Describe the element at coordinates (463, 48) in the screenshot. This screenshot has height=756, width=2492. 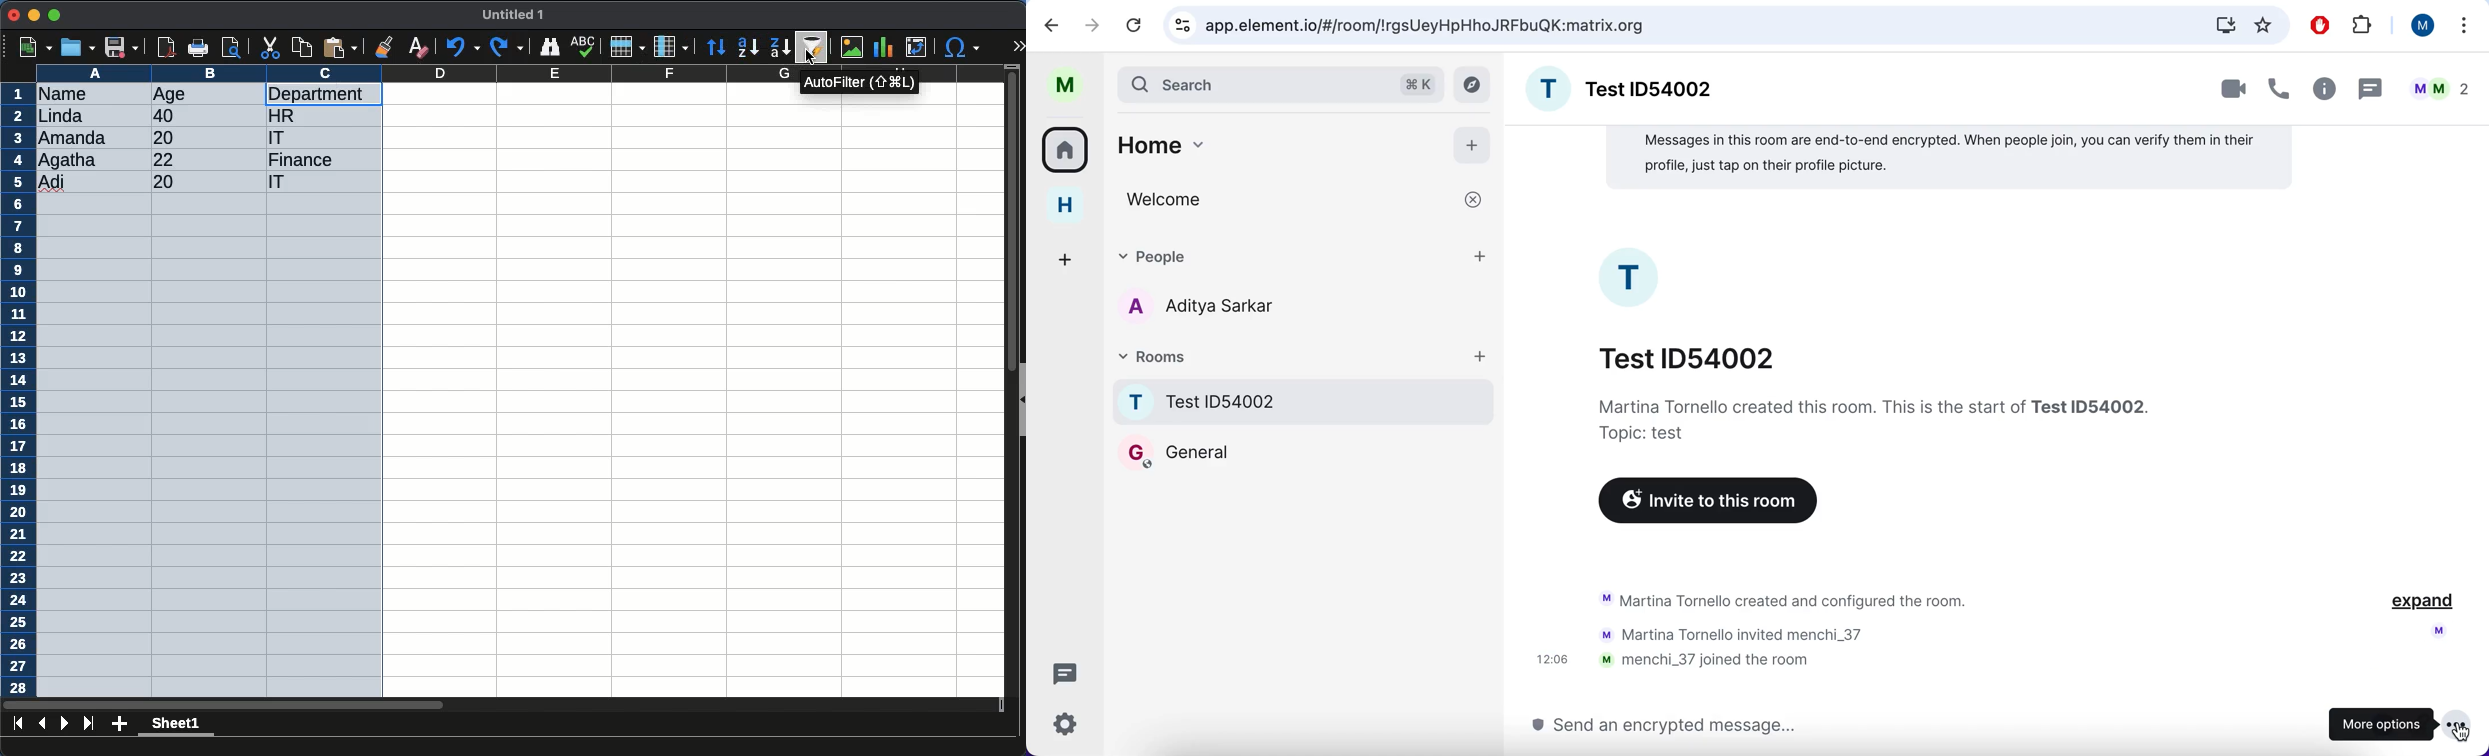
I see `undo` at that location.